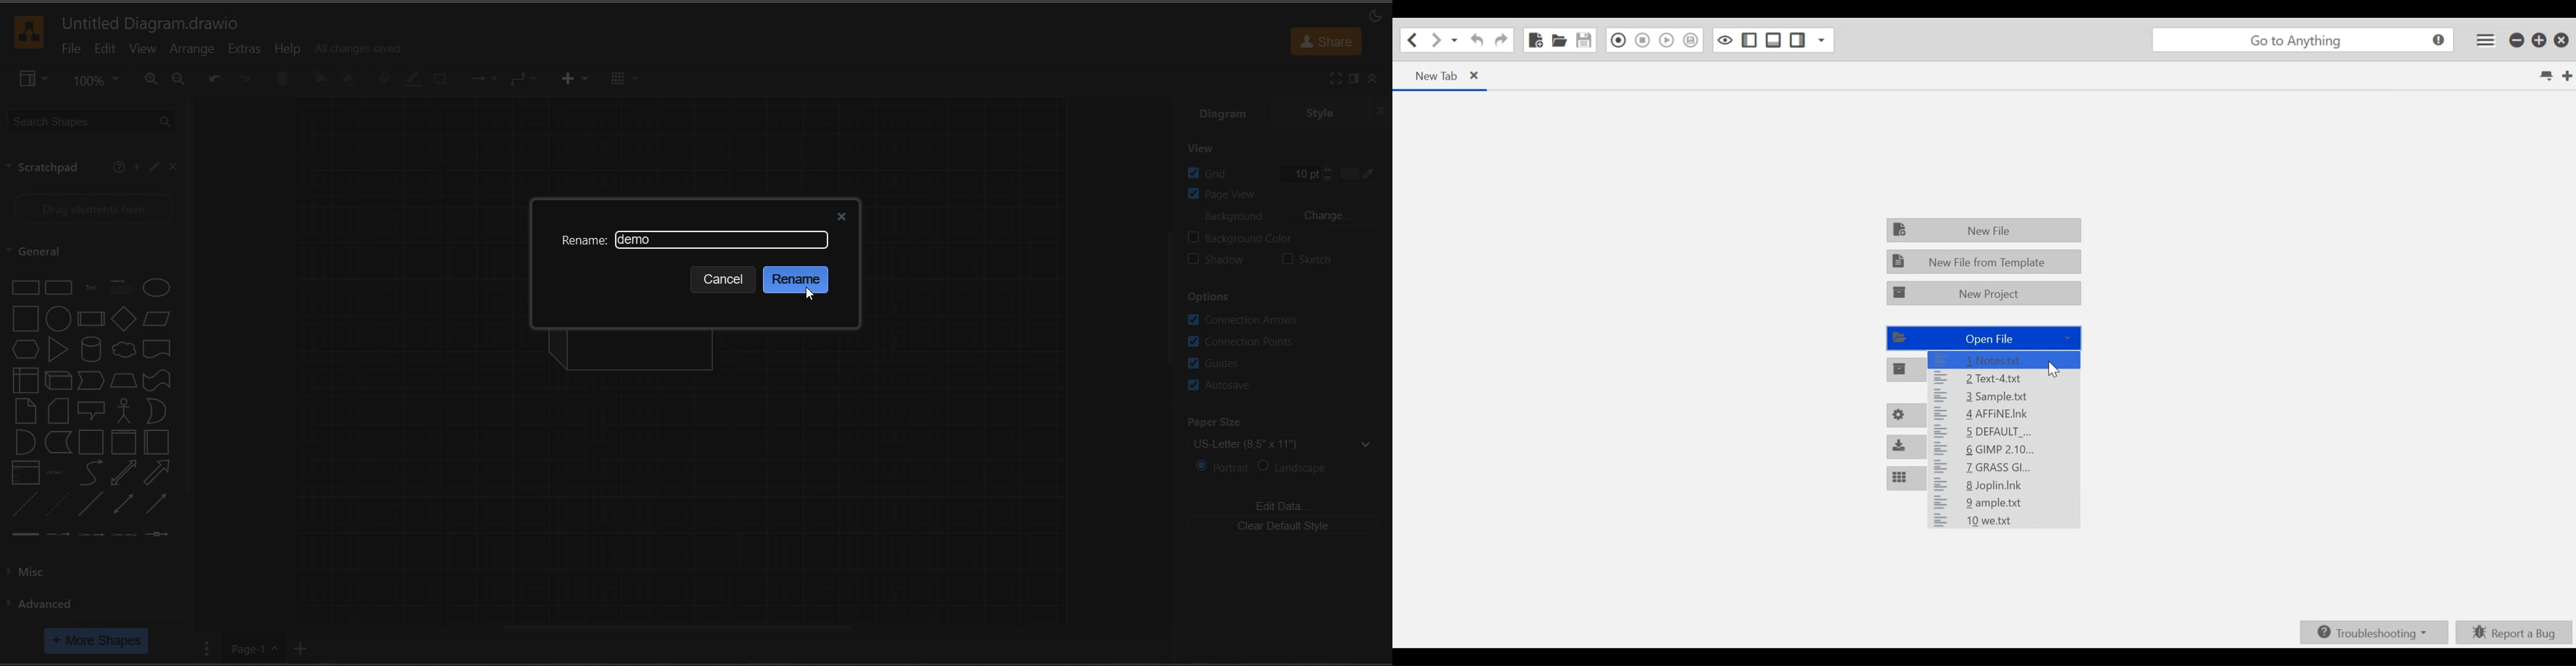 Image resolution: width=2576 pixels, height=672 pixels. What do you see at coordinates (1288, 172) in the screenshot?
I see `Grid size` at bounding box center [1288, 172].